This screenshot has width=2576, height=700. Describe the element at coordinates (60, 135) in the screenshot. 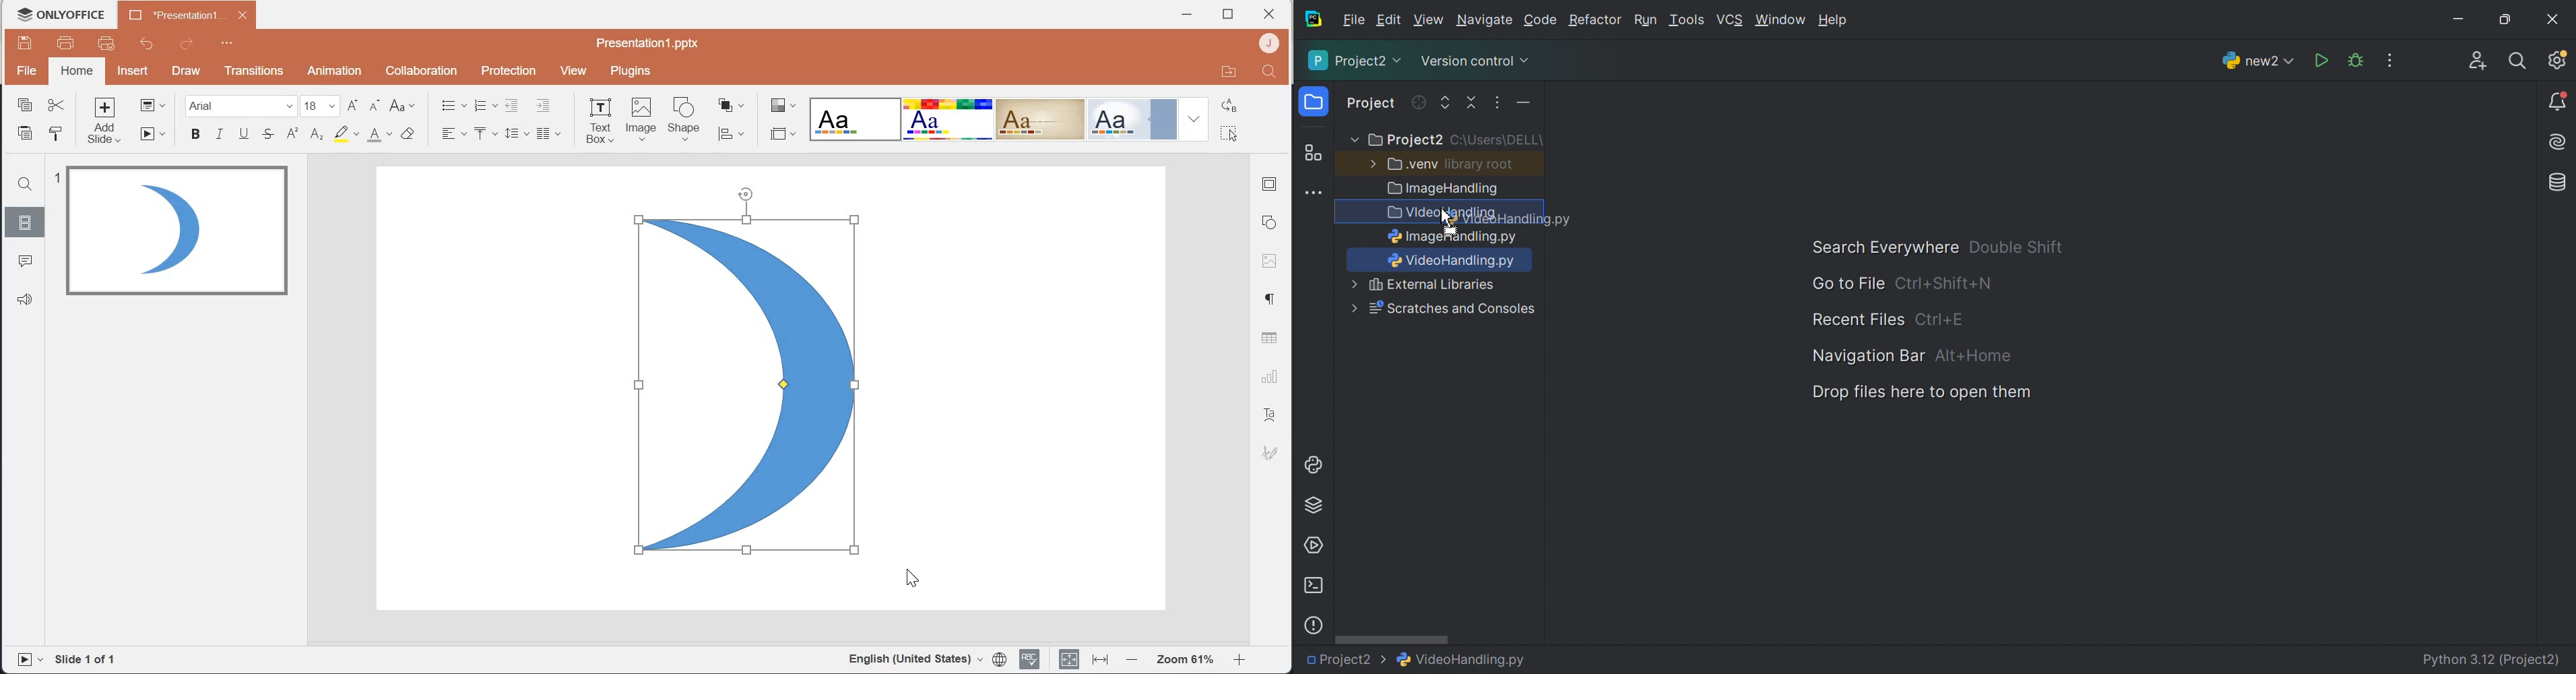

I see `Copy style` at that location.